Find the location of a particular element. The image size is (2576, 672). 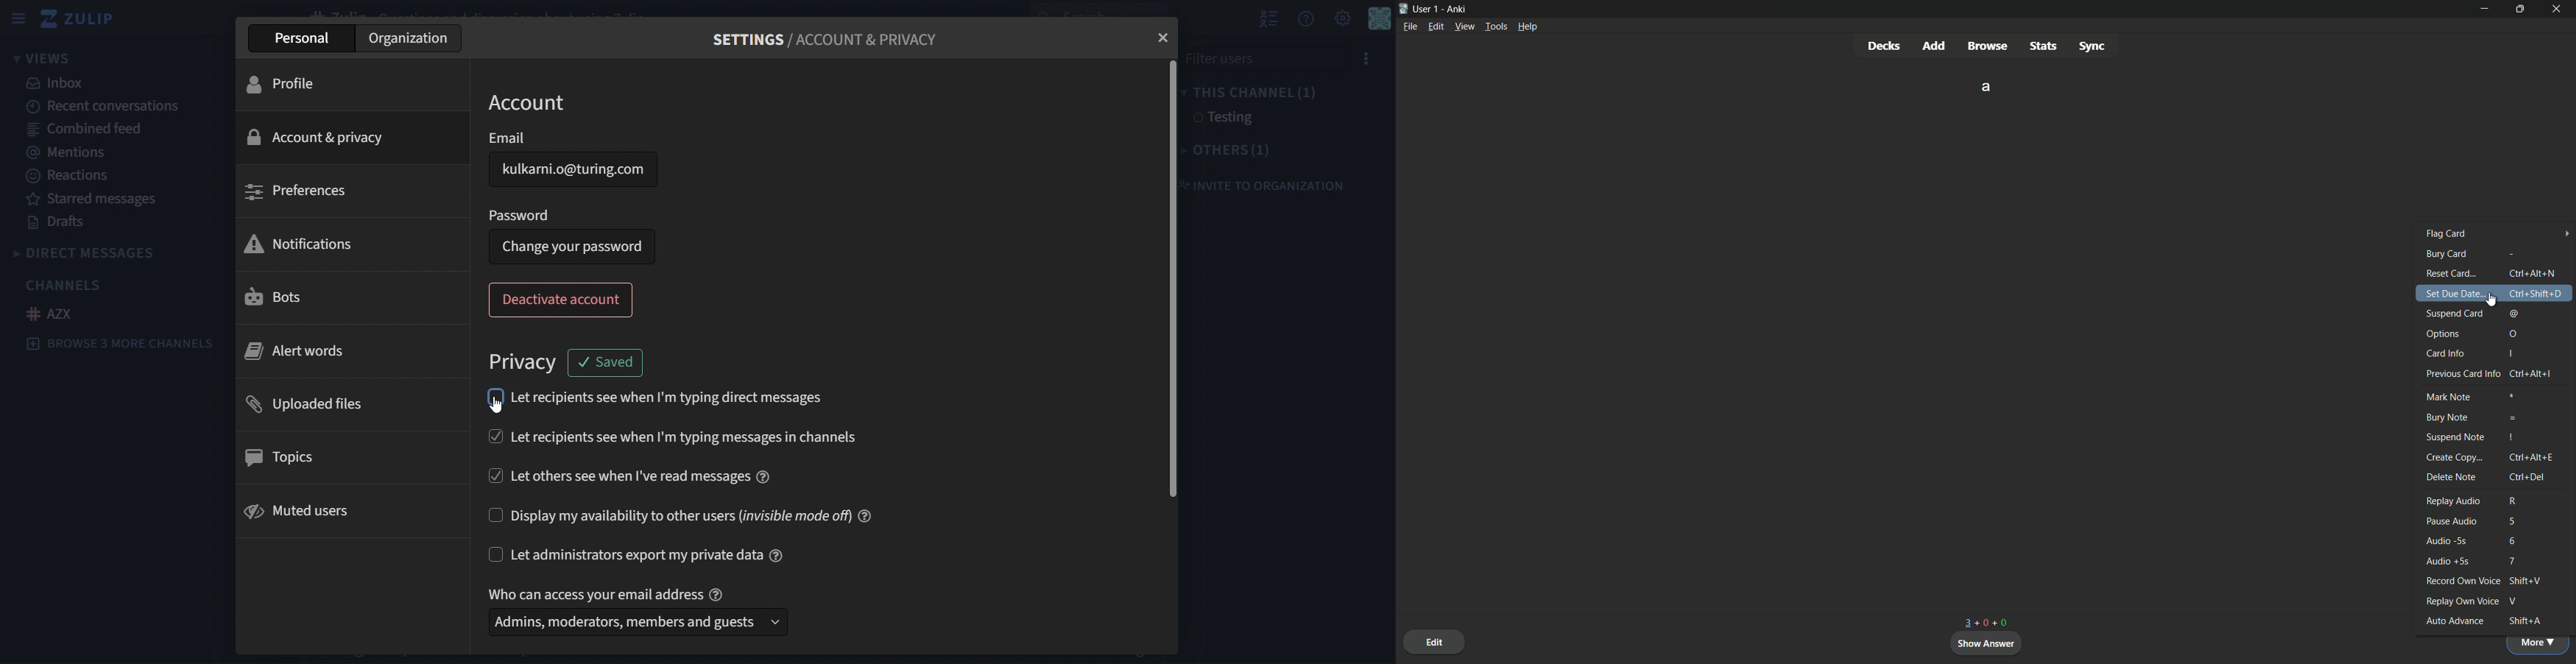

reset card is located at coordinates (2449, 272).